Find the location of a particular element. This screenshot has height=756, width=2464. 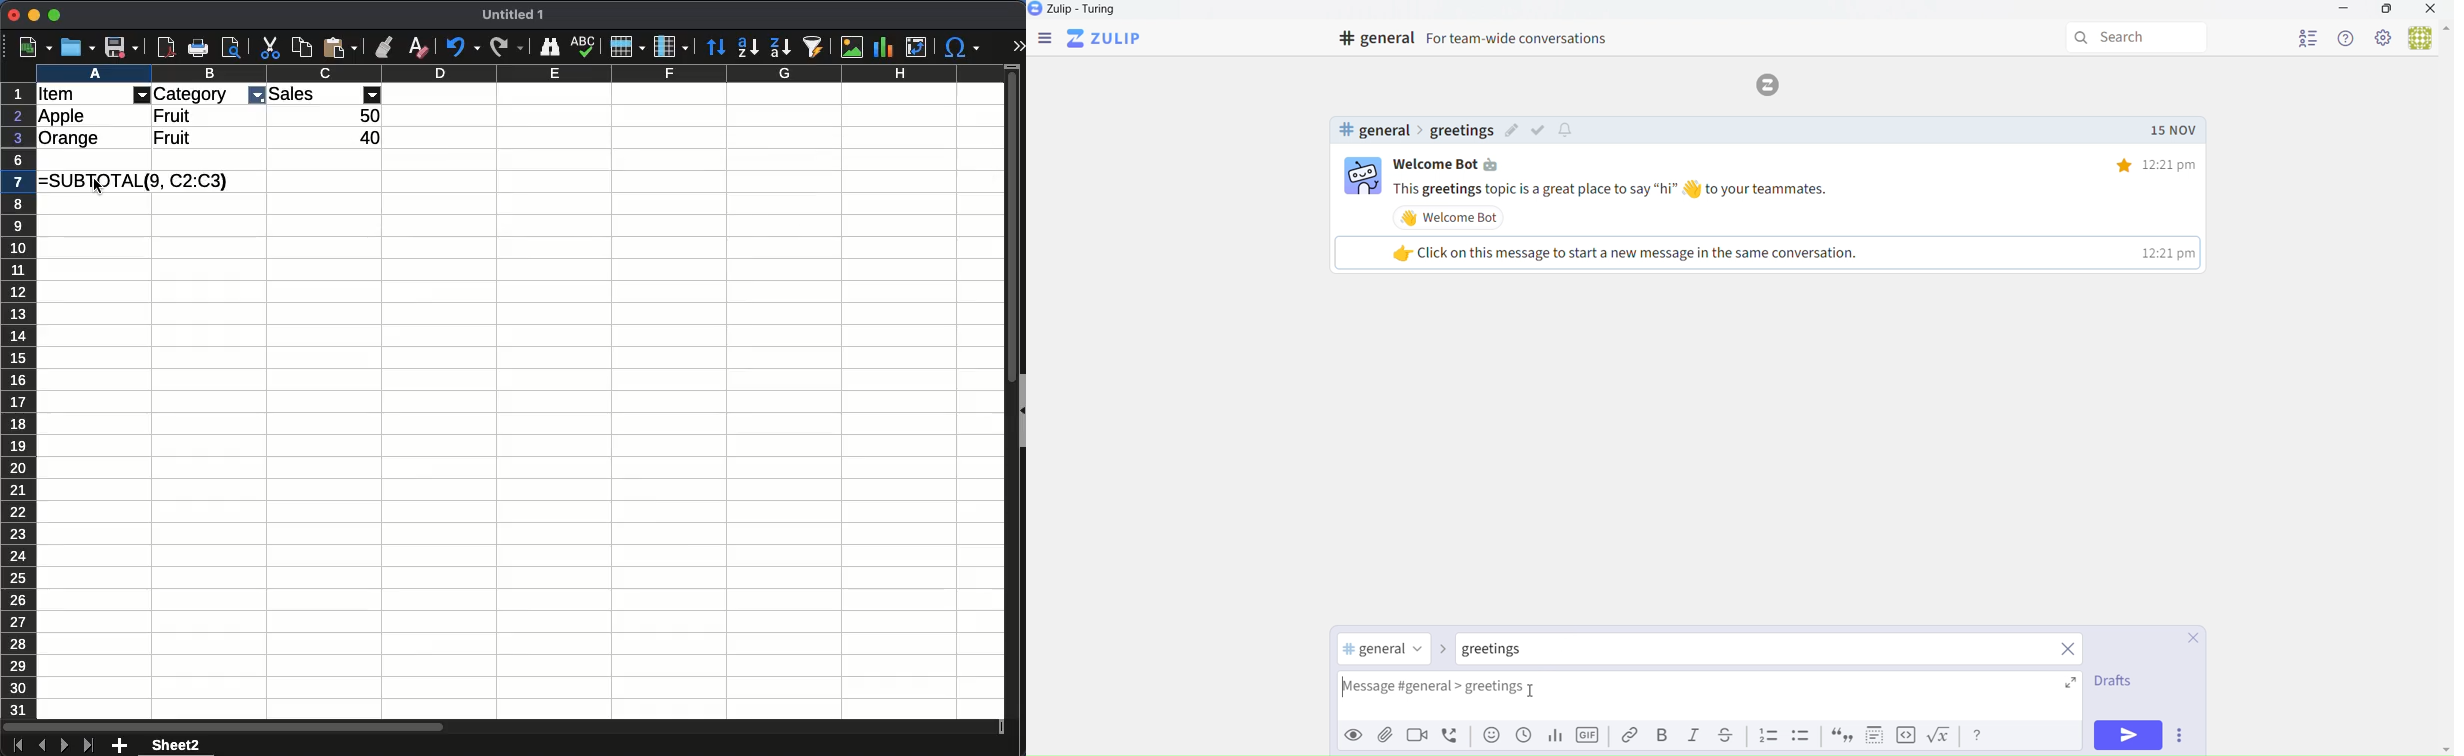

paste is located at coordinates (340, 48).